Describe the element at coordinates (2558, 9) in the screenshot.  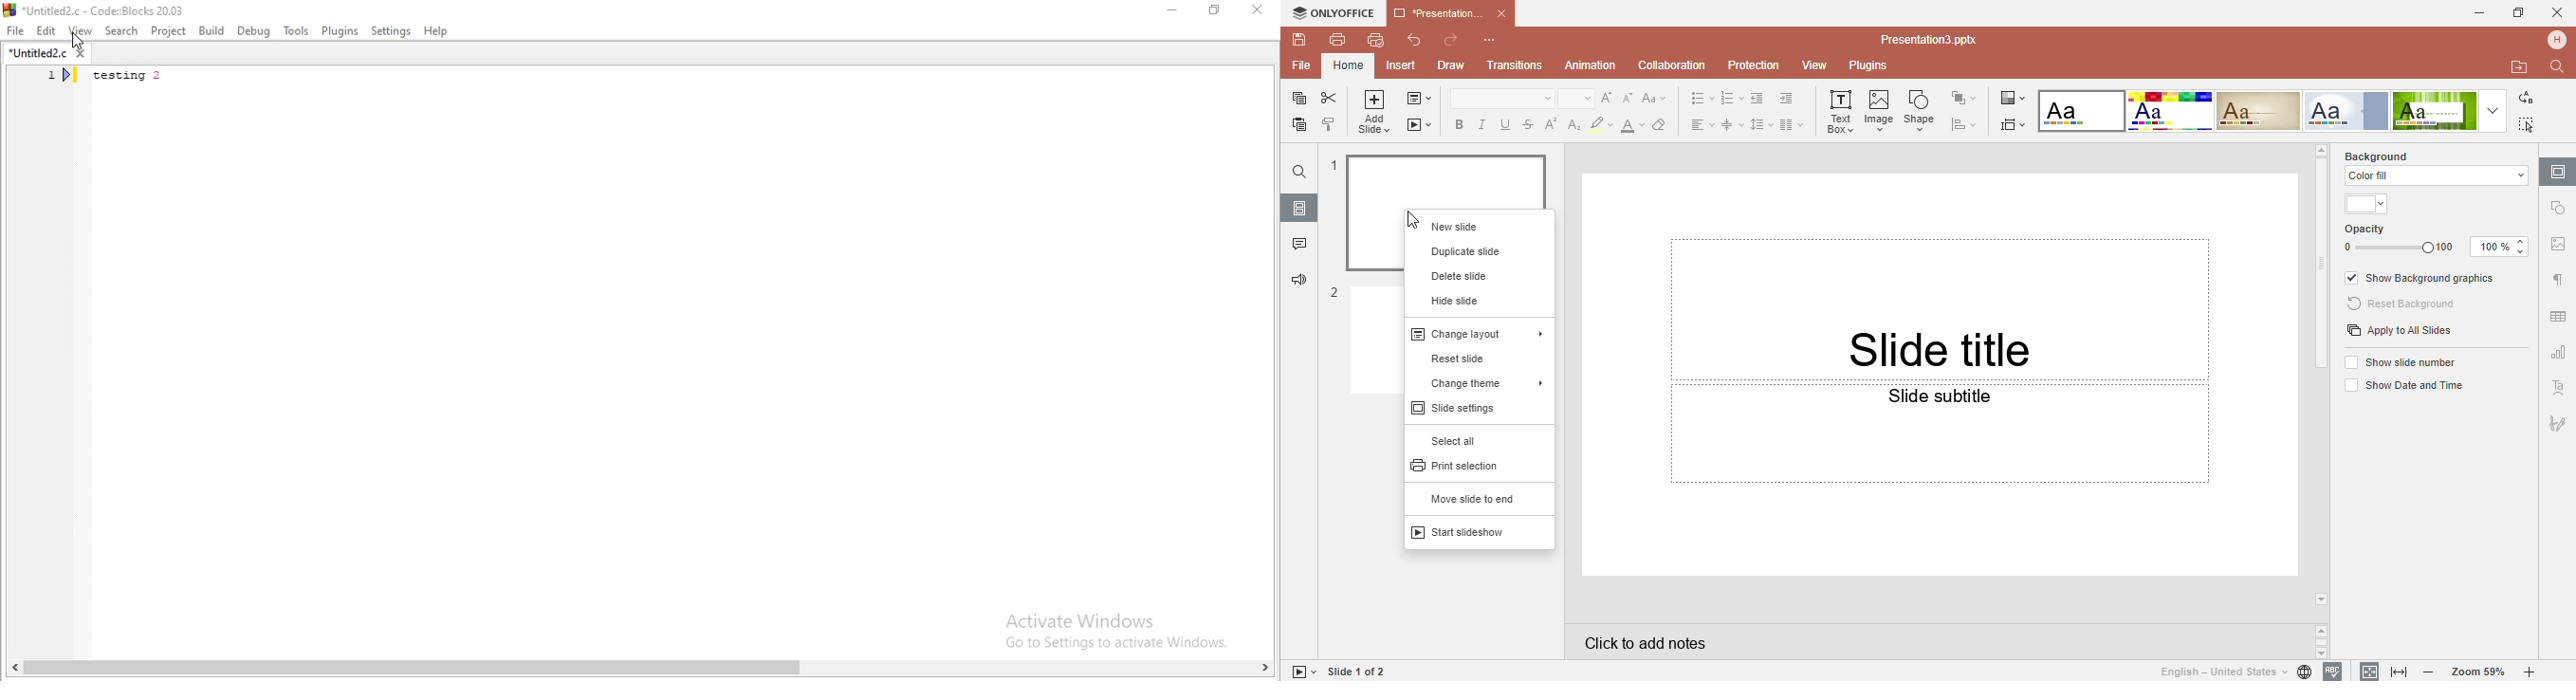
I see `Close` at that location.